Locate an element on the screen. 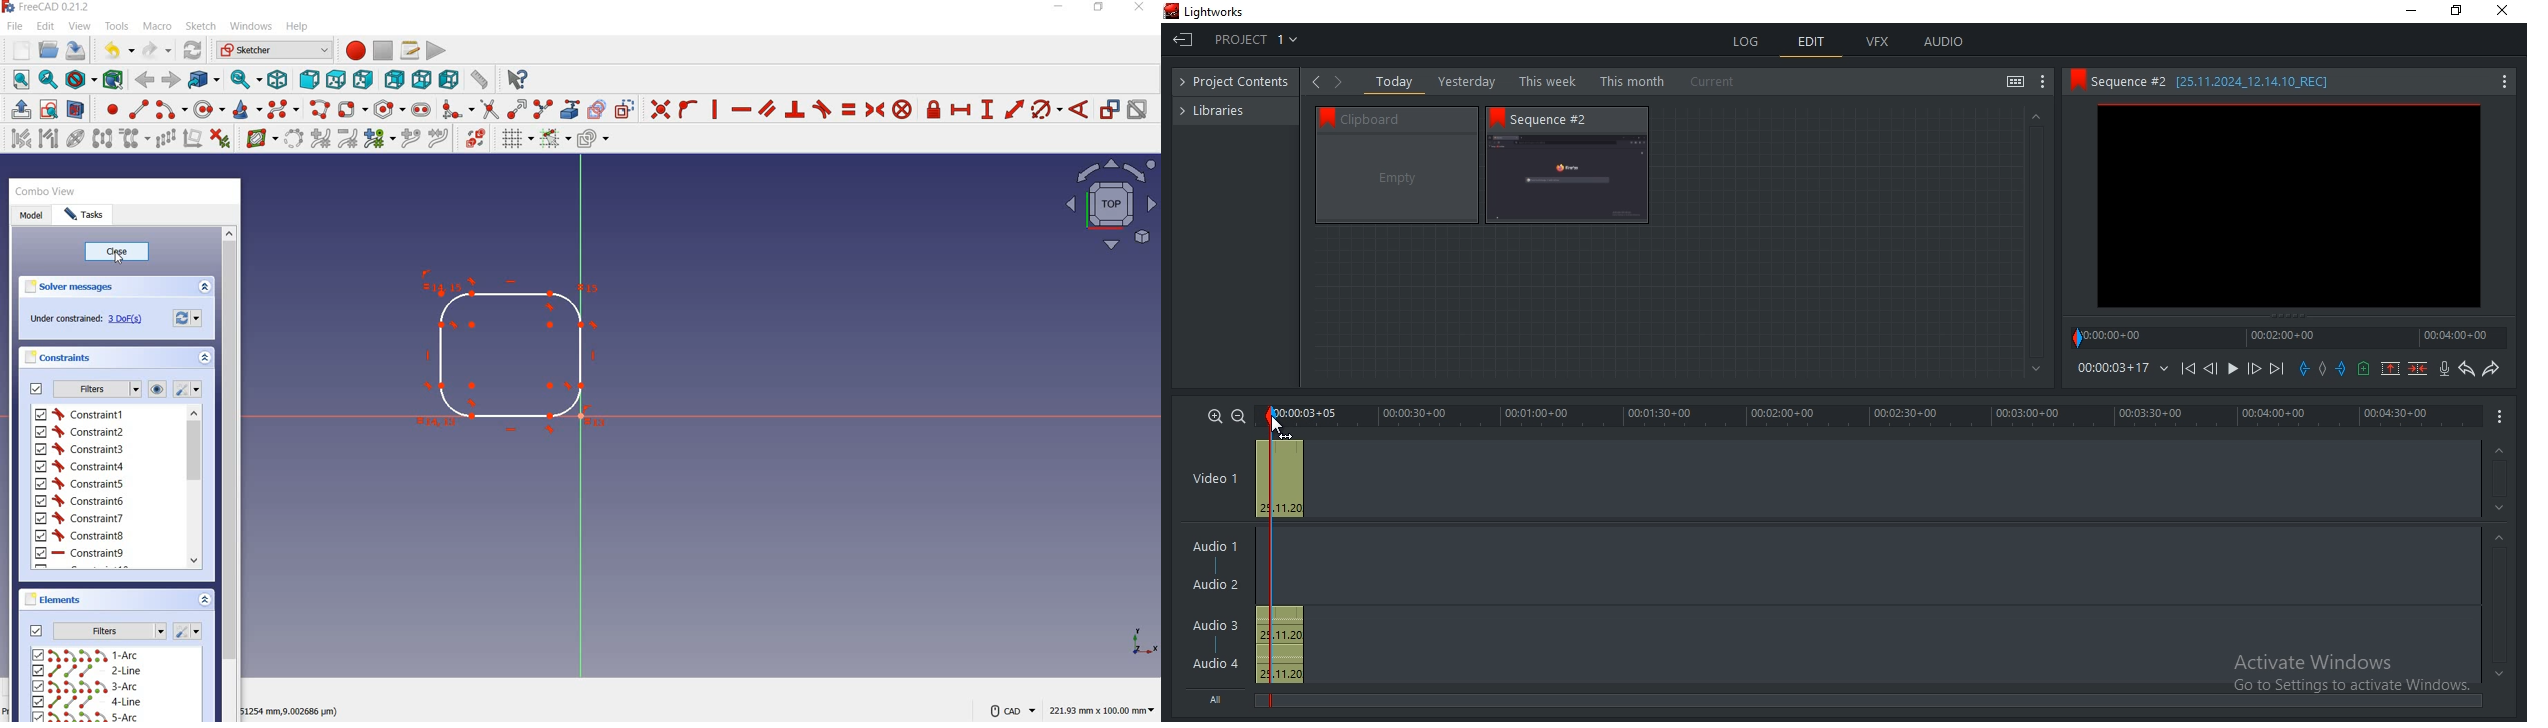 The height and width of the screenshot is (728, 2548). select associated geometry is located at coordinates (49, 140).